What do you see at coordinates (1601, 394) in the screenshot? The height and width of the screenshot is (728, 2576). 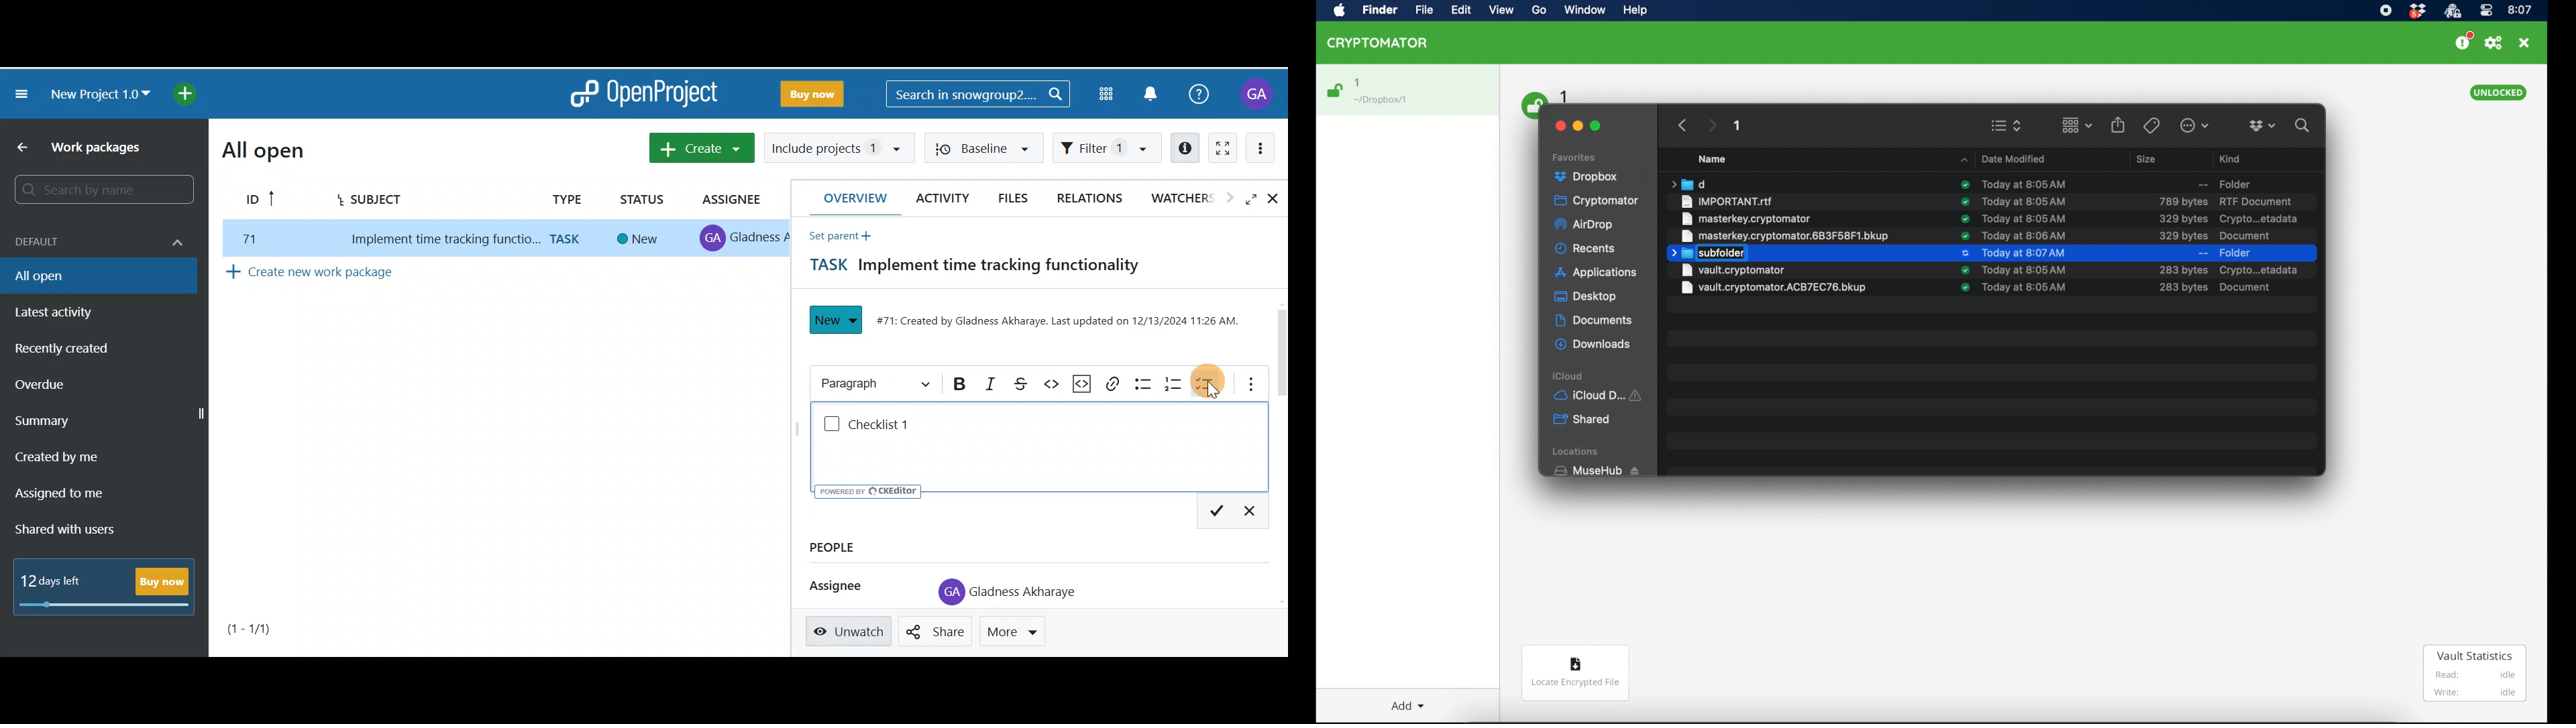 I see `iCloud` at bounding box center [1601, 394].